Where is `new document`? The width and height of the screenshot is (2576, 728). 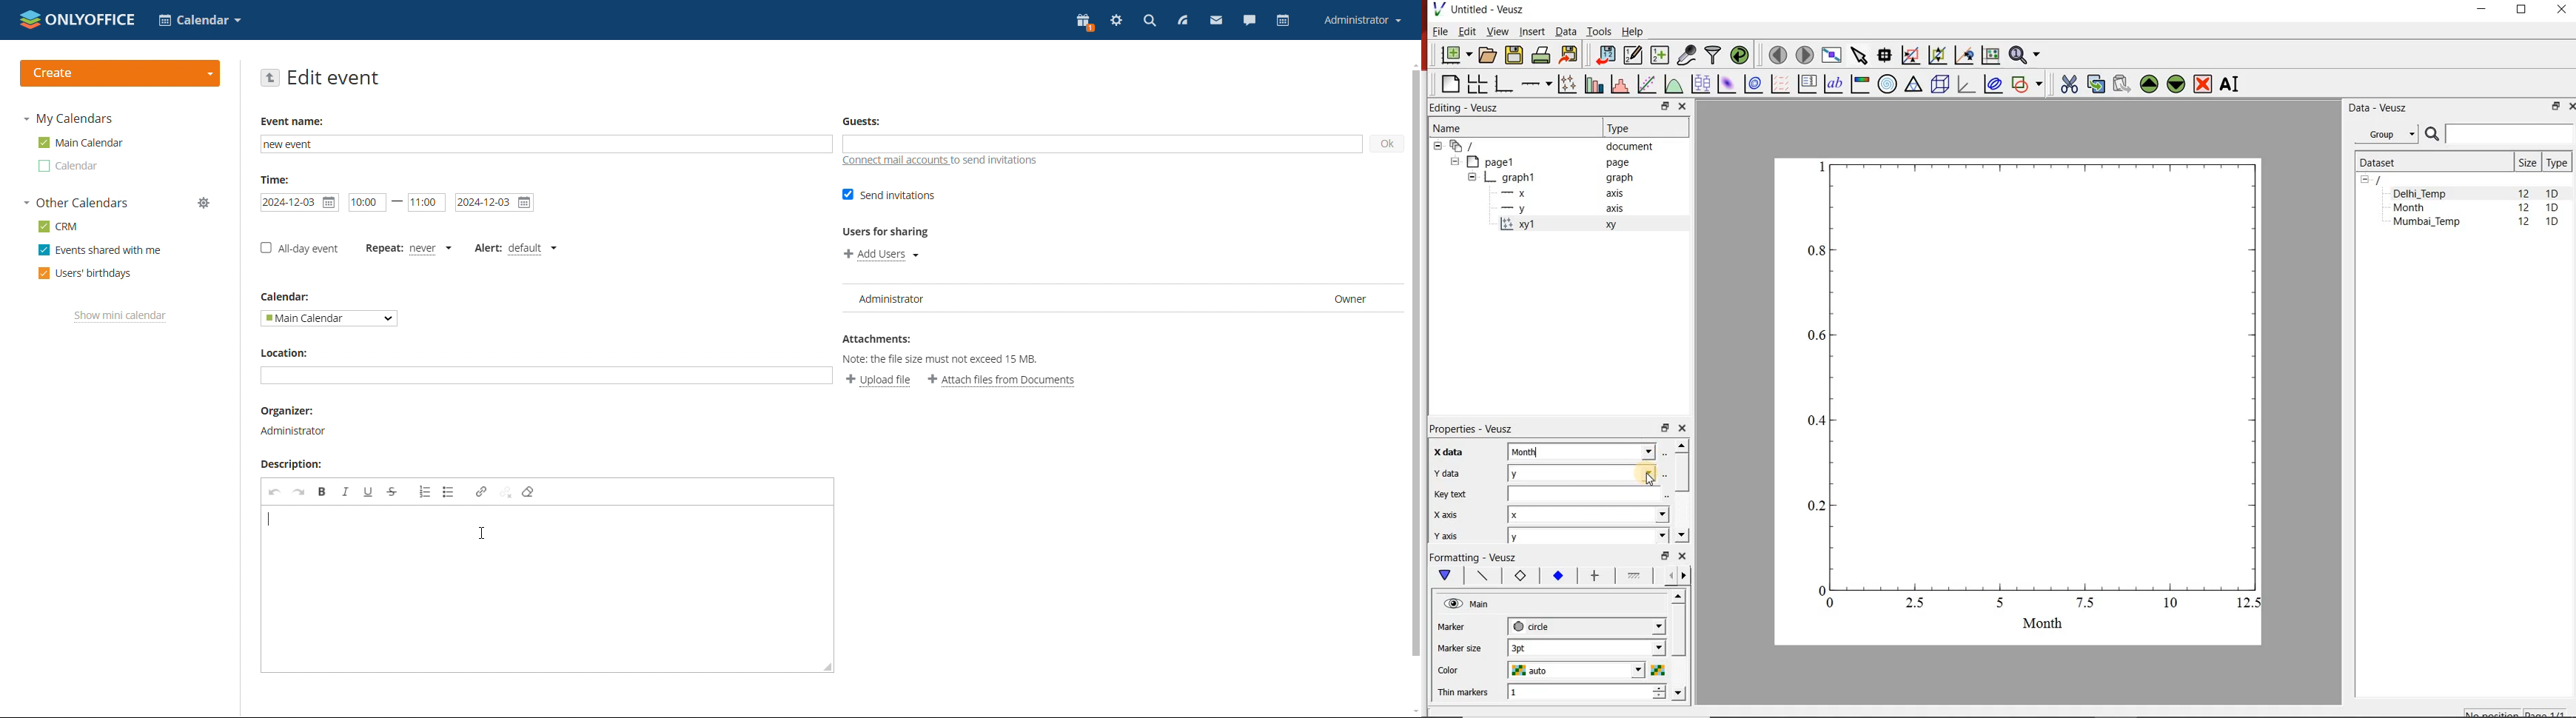 new document is located at coordinates (1455, 55).